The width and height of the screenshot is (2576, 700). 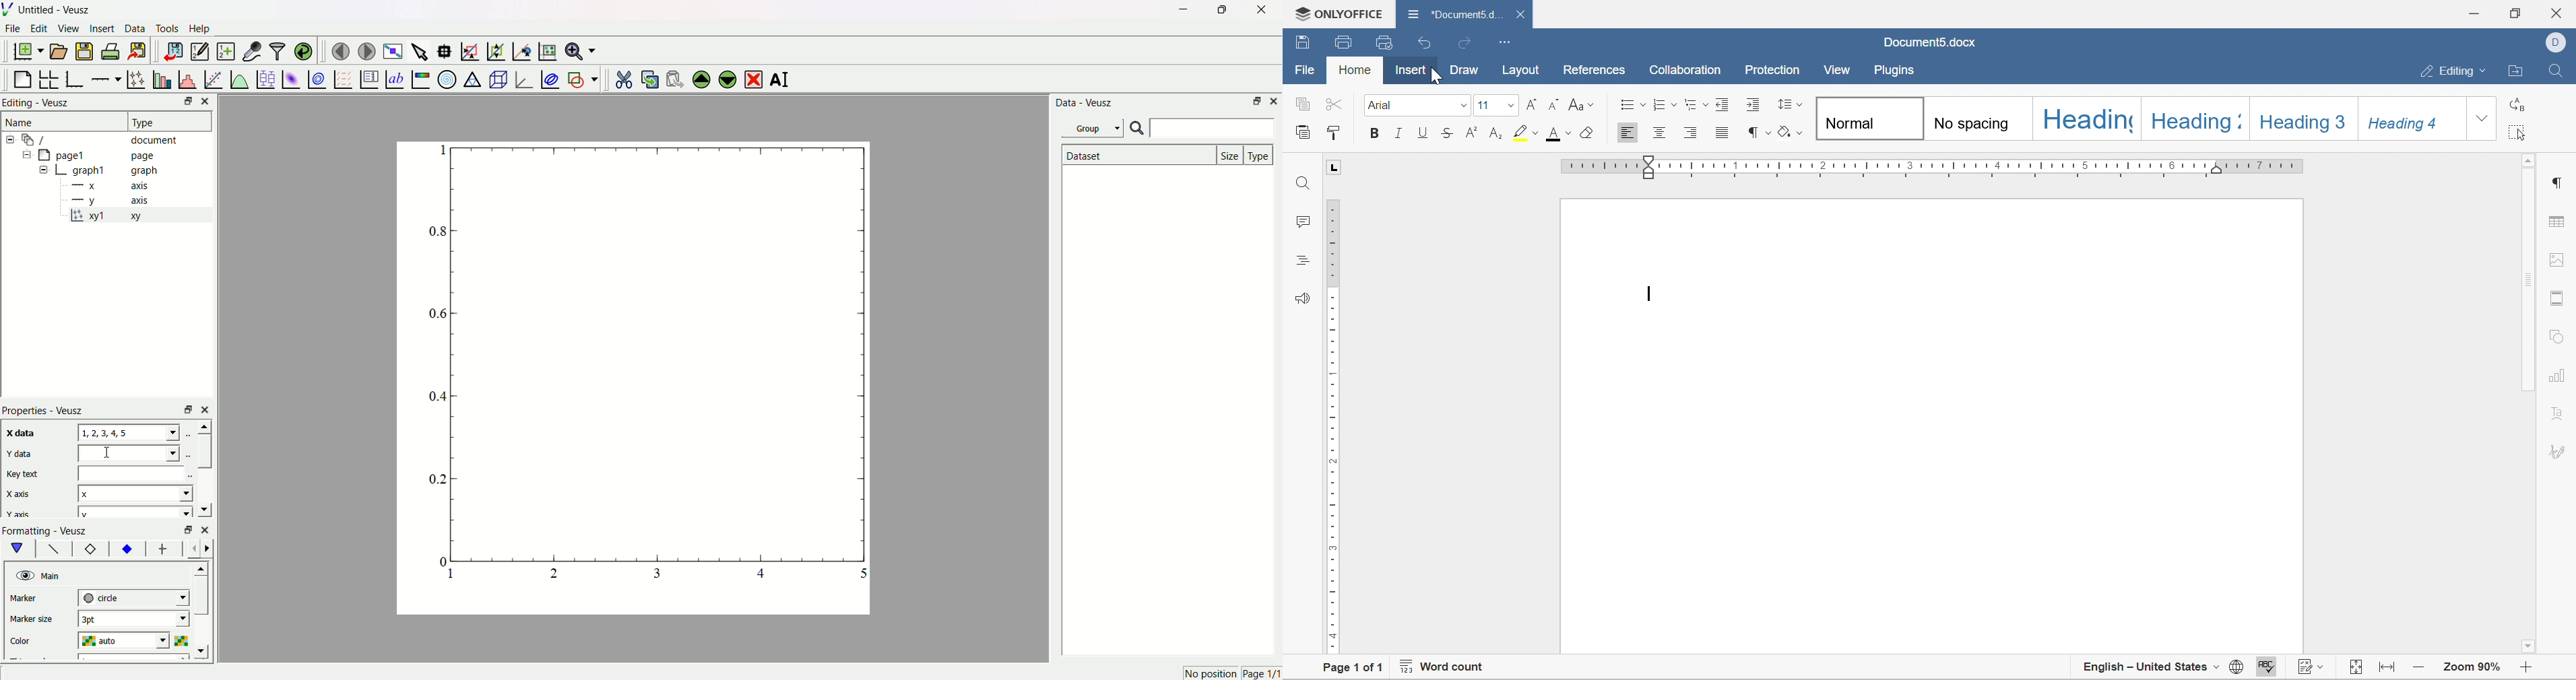 What do you see at coordinates (1474, 133) in the screenshot?
I see `superscript` at bounding box center [1474, 133].